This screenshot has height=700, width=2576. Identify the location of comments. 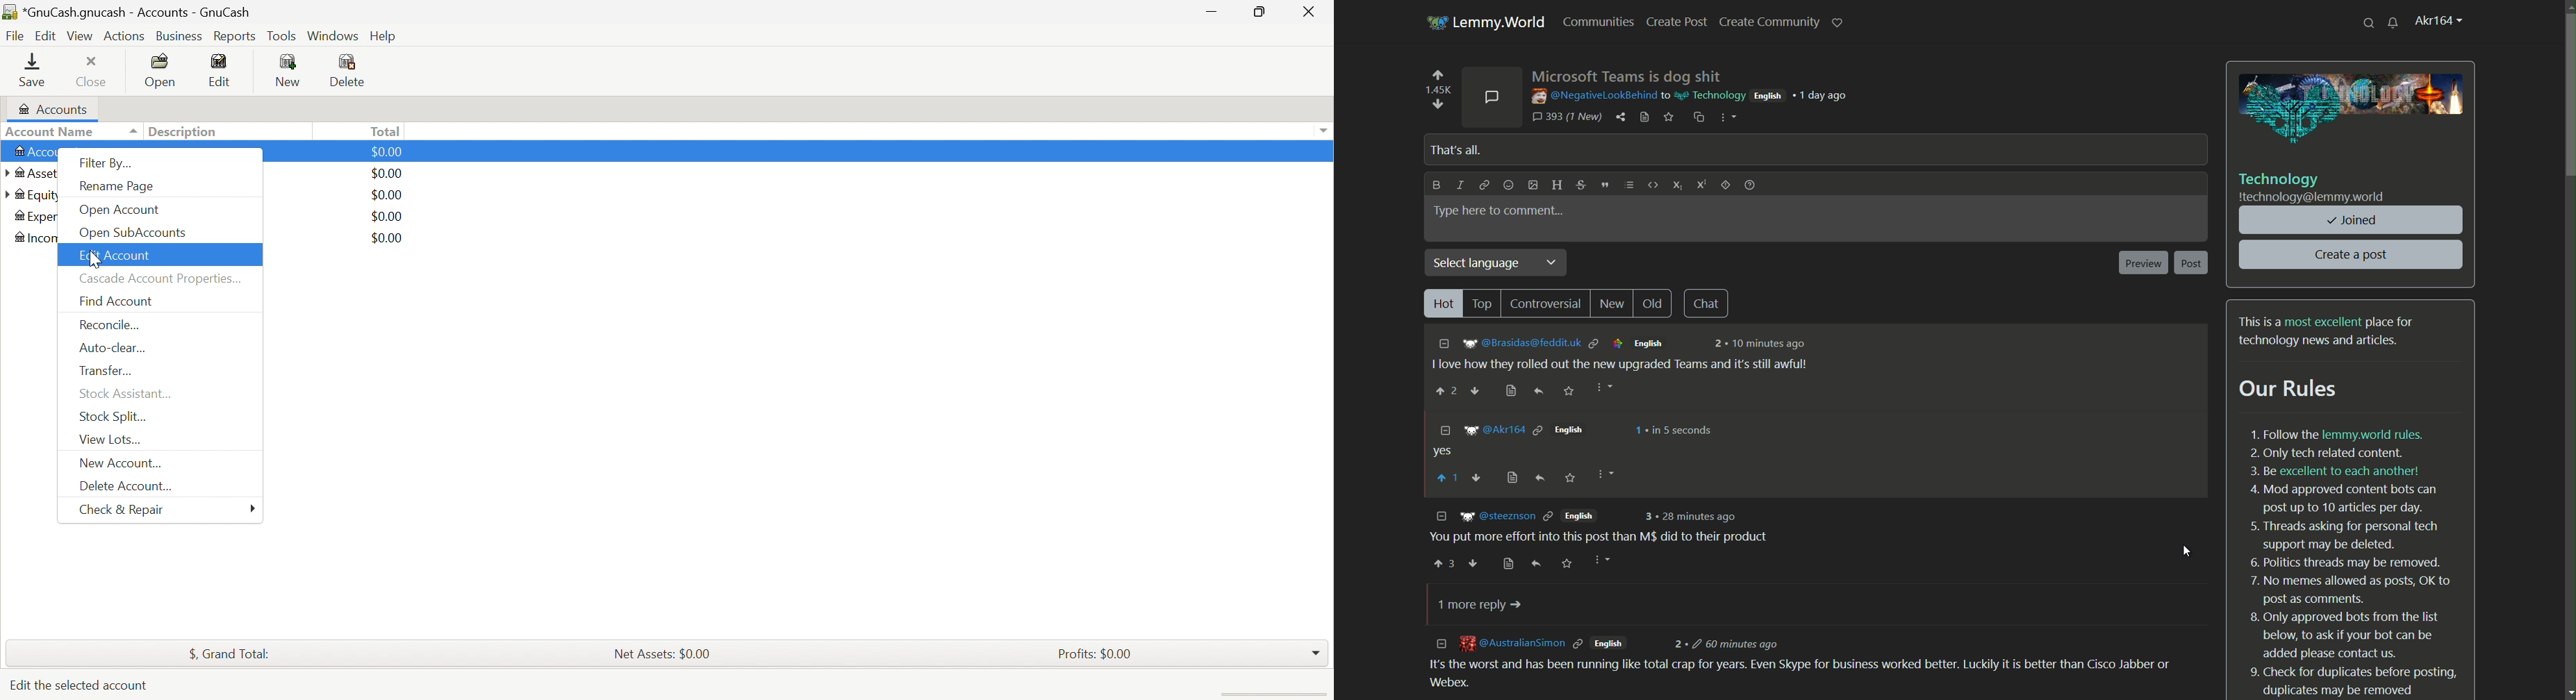
(1492, 95).